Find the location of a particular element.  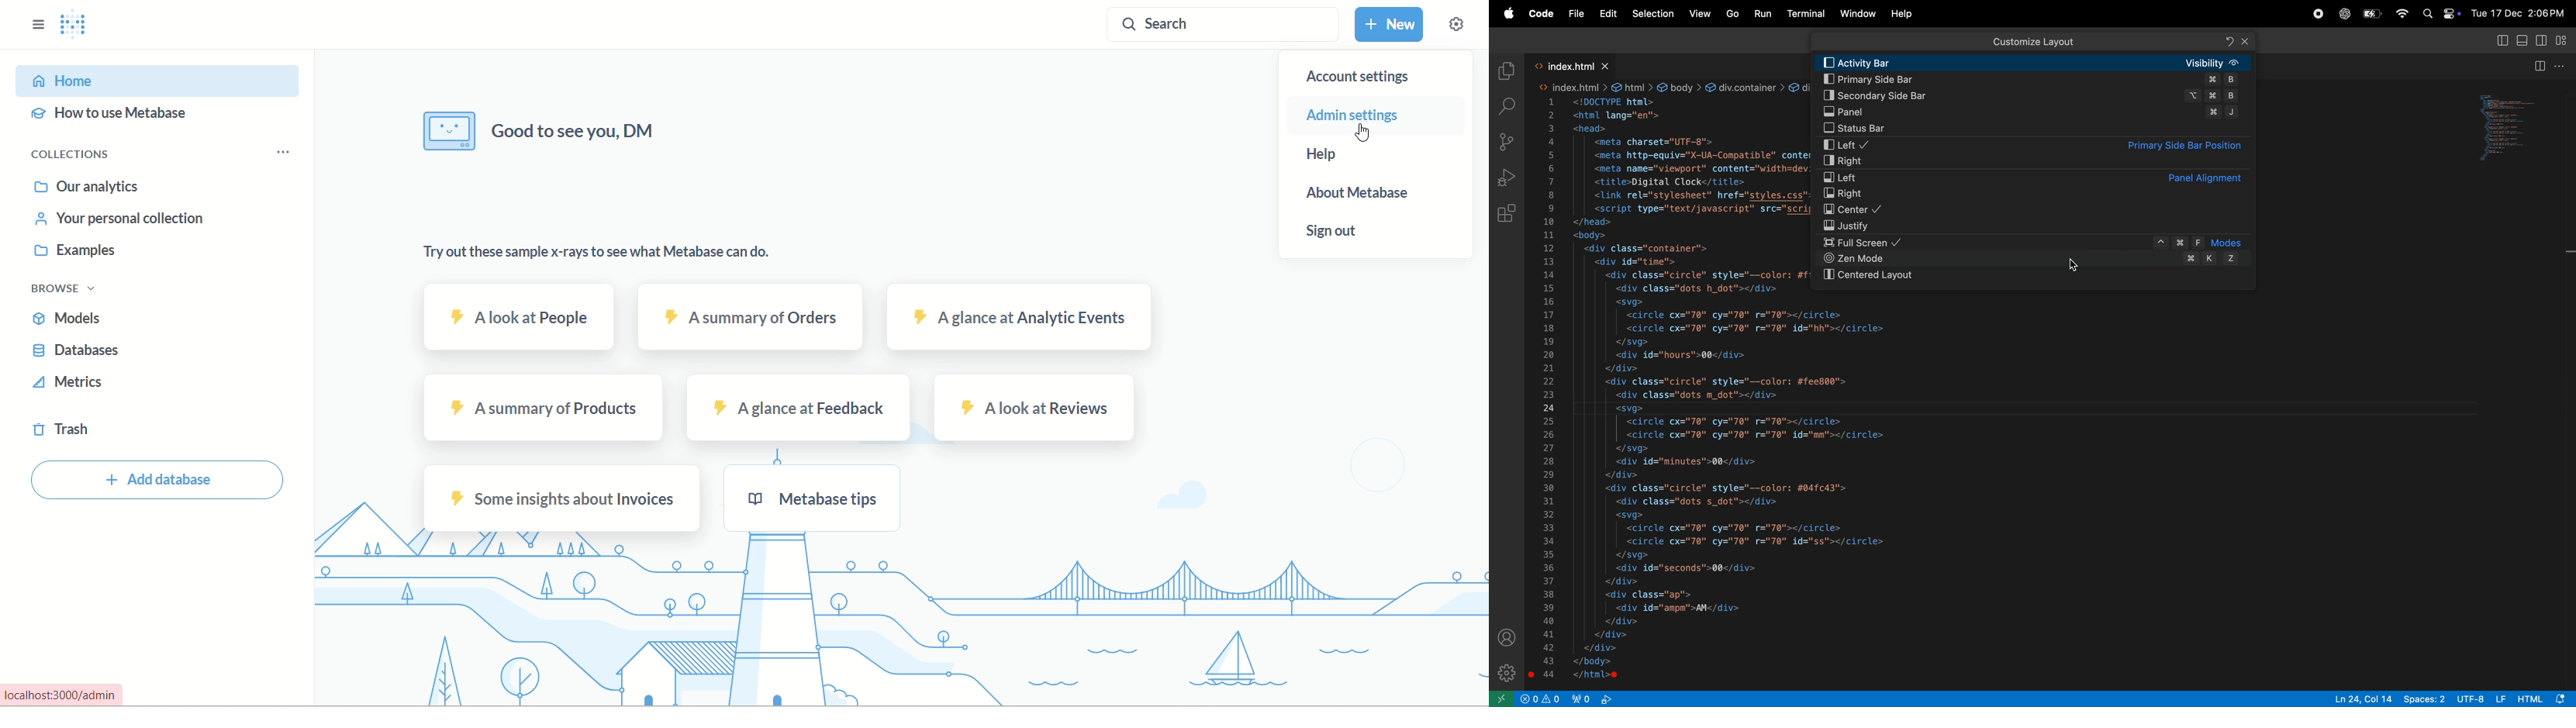

profile is located at coordinates (1508, 638).